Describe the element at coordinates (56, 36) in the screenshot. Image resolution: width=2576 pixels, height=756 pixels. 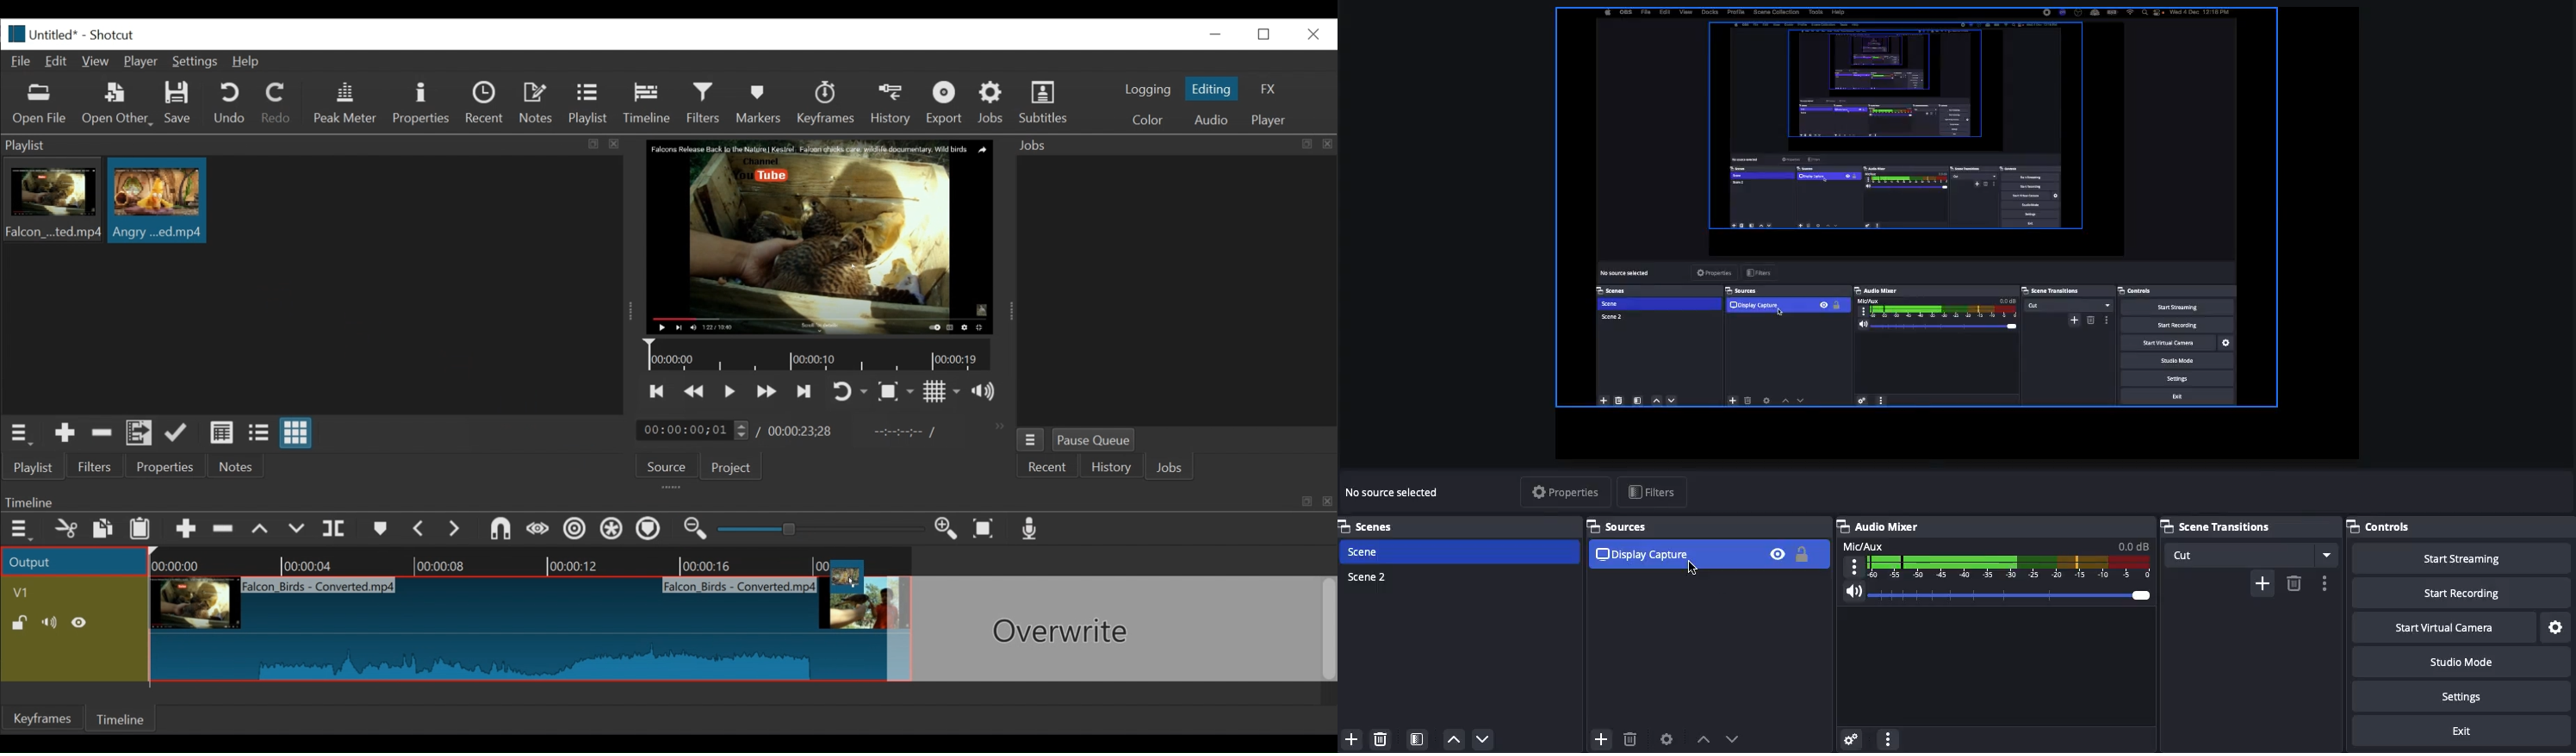
I see `File name` at that location.